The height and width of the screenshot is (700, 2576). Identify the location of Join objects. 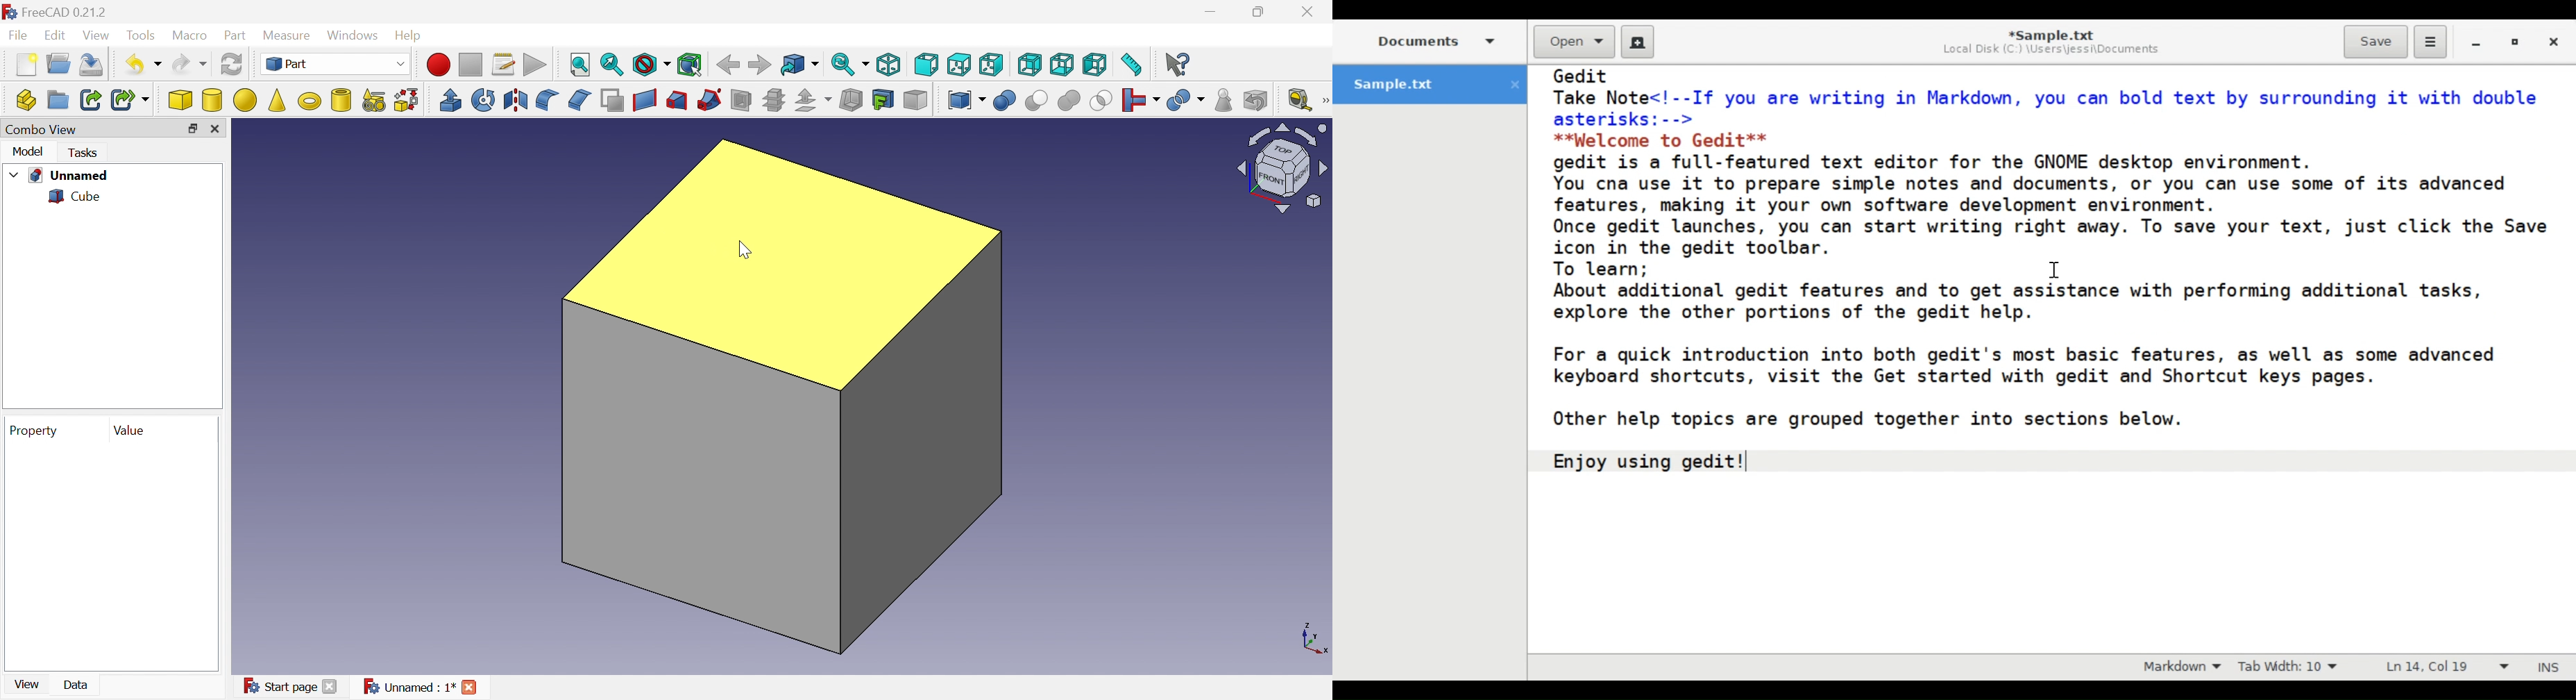
(1143, 100).